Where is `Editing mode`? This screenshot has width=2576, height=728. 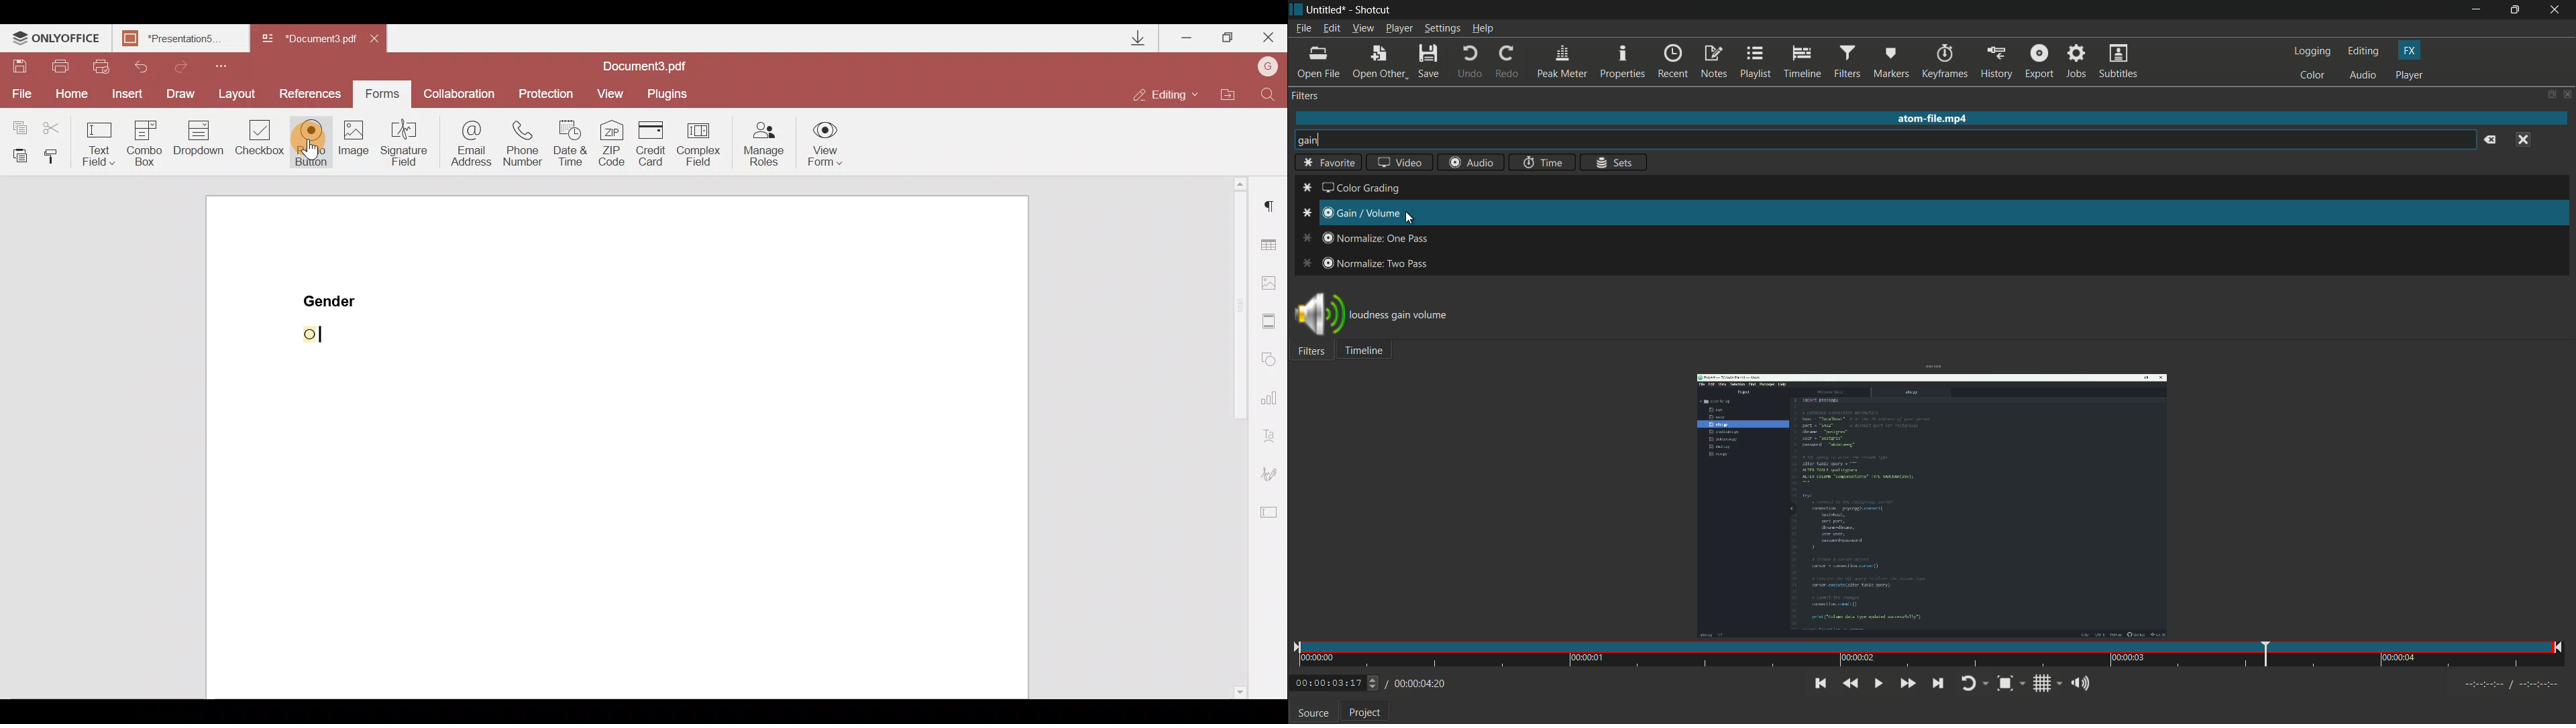
Editing mode is located at coordinates (1171, 89).